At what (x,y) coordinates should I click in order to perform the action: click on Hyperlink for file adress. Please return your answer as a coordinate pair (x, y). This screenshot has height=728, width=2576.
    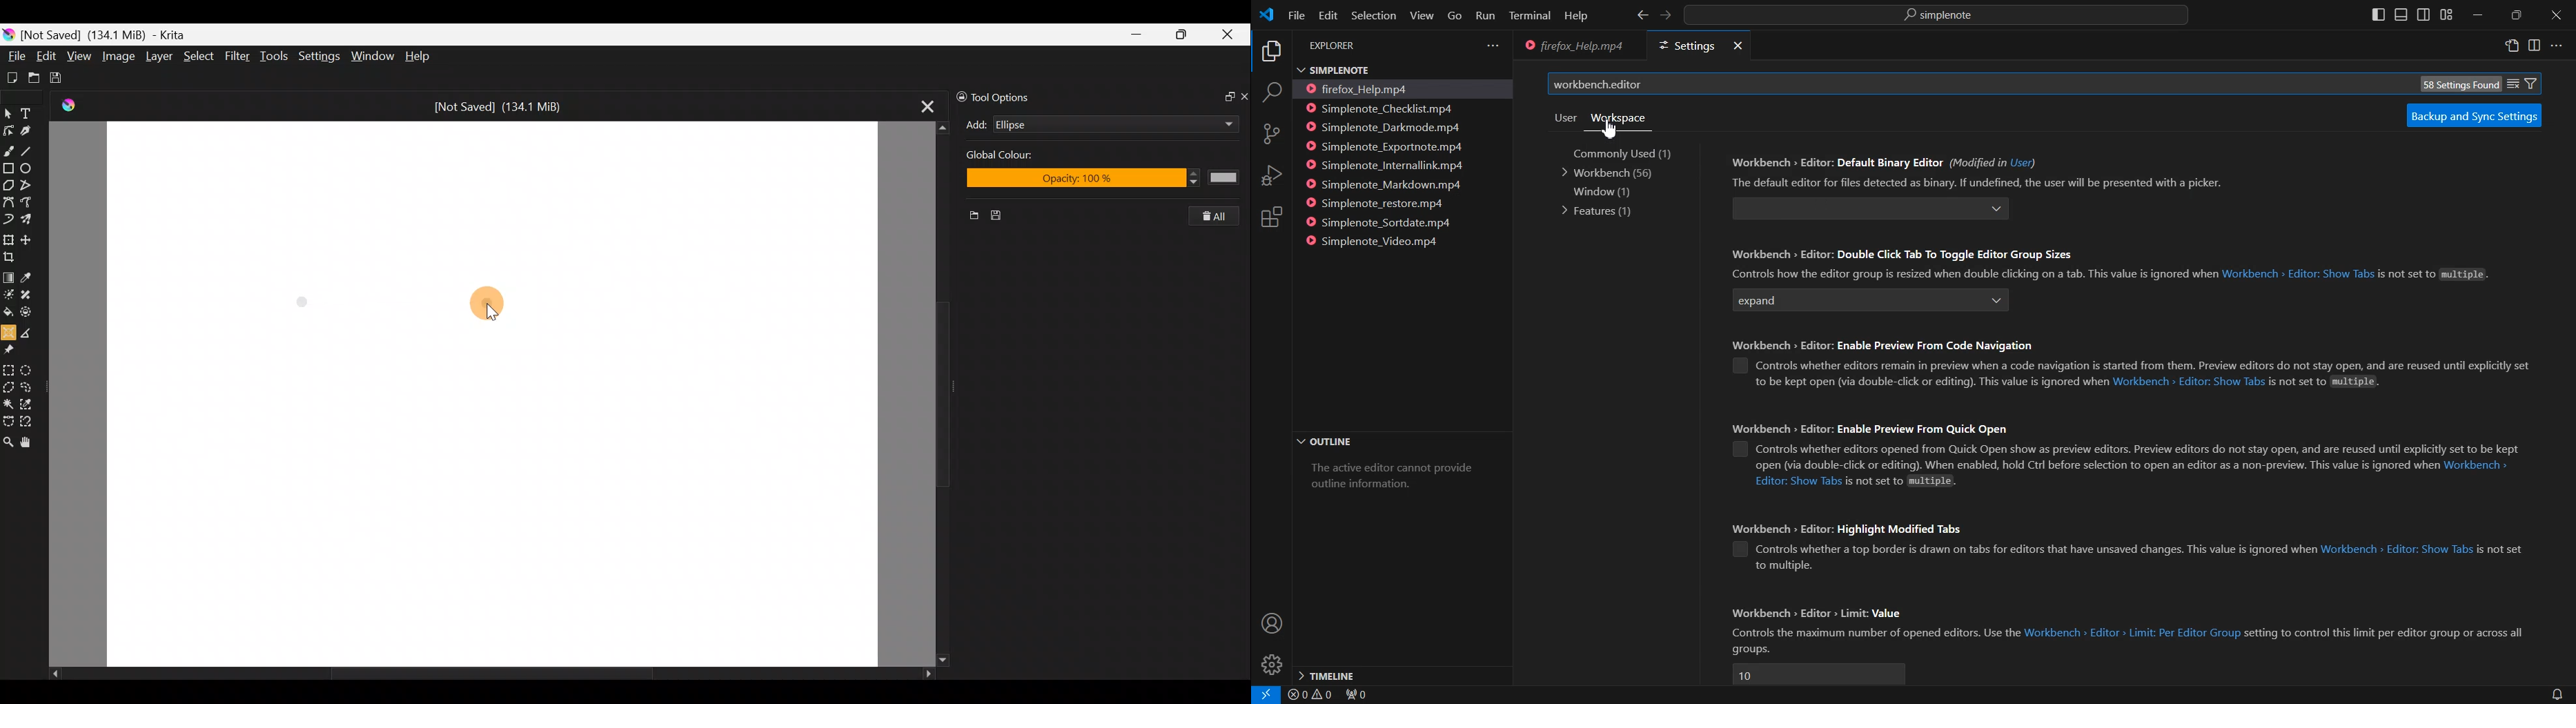
    Looking at the image, I should click on (2298, 275).